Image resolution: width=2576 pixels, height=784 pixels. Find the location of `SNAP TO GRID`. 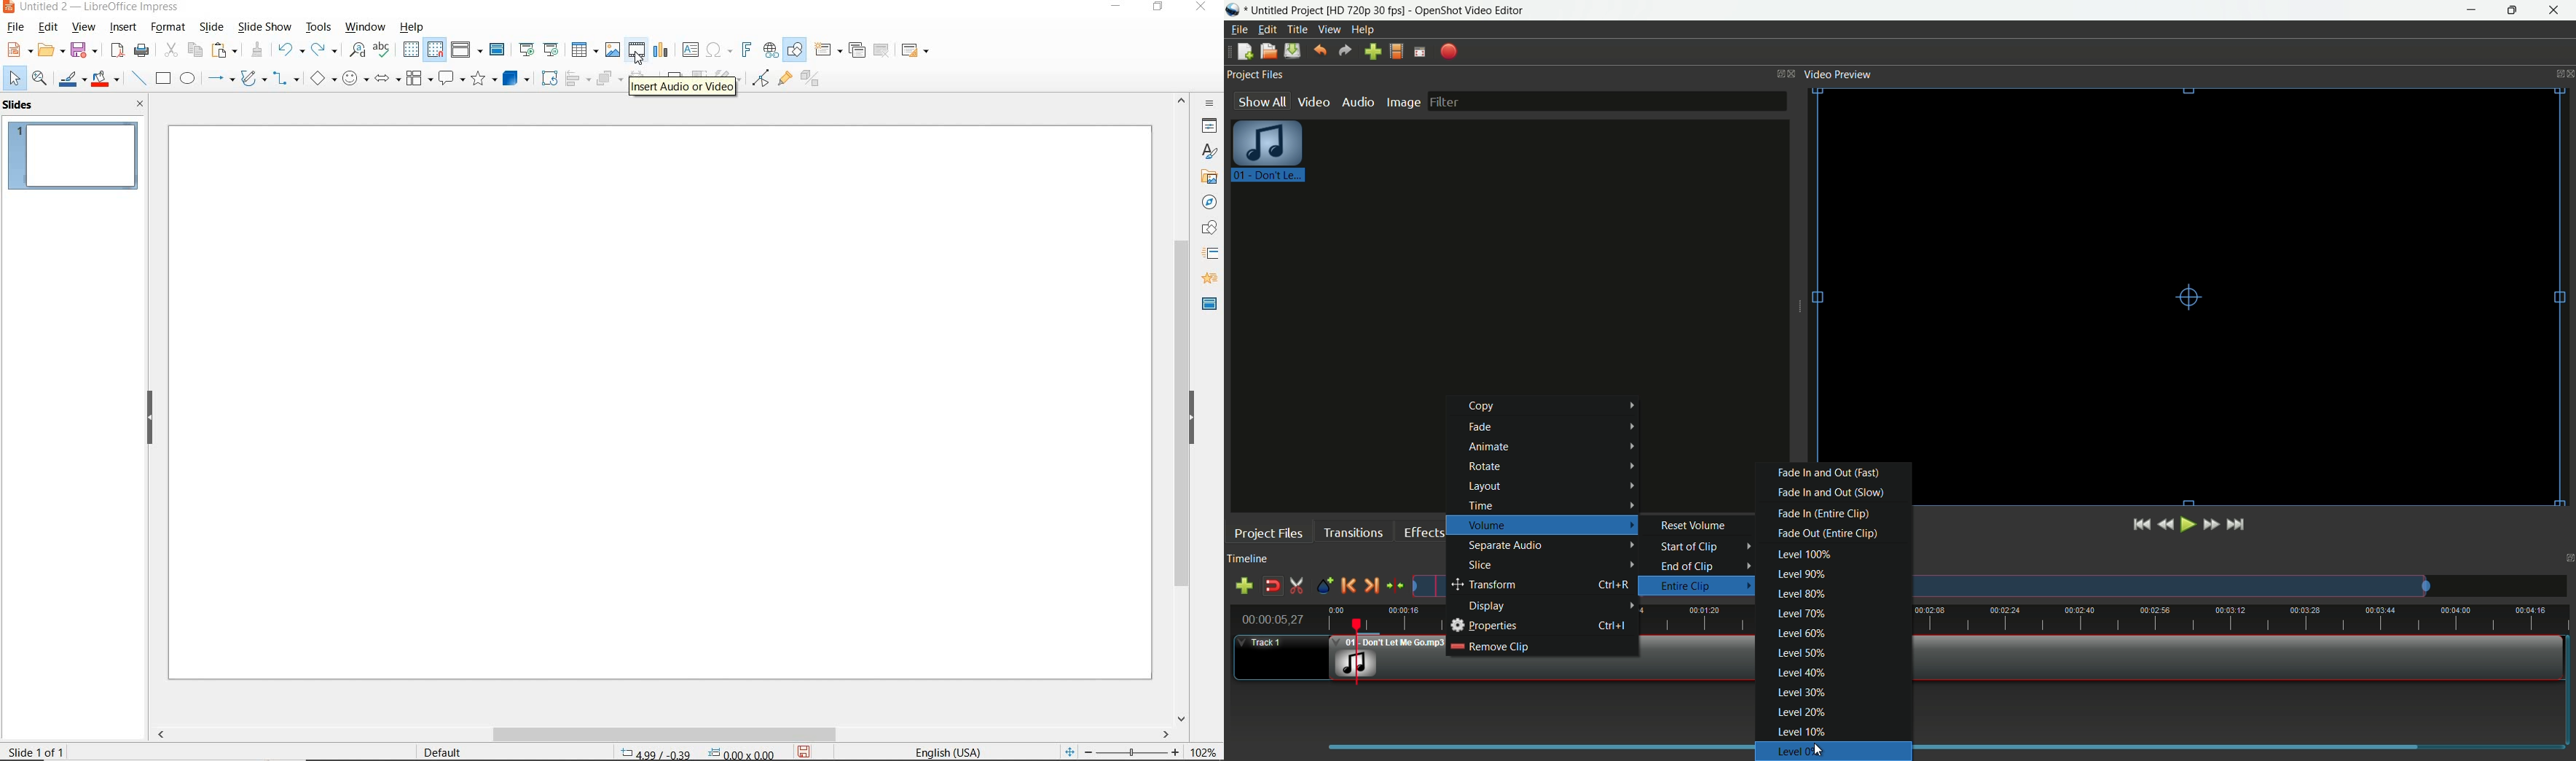

SNAP TO GRID is located at coordinates (435, 50).